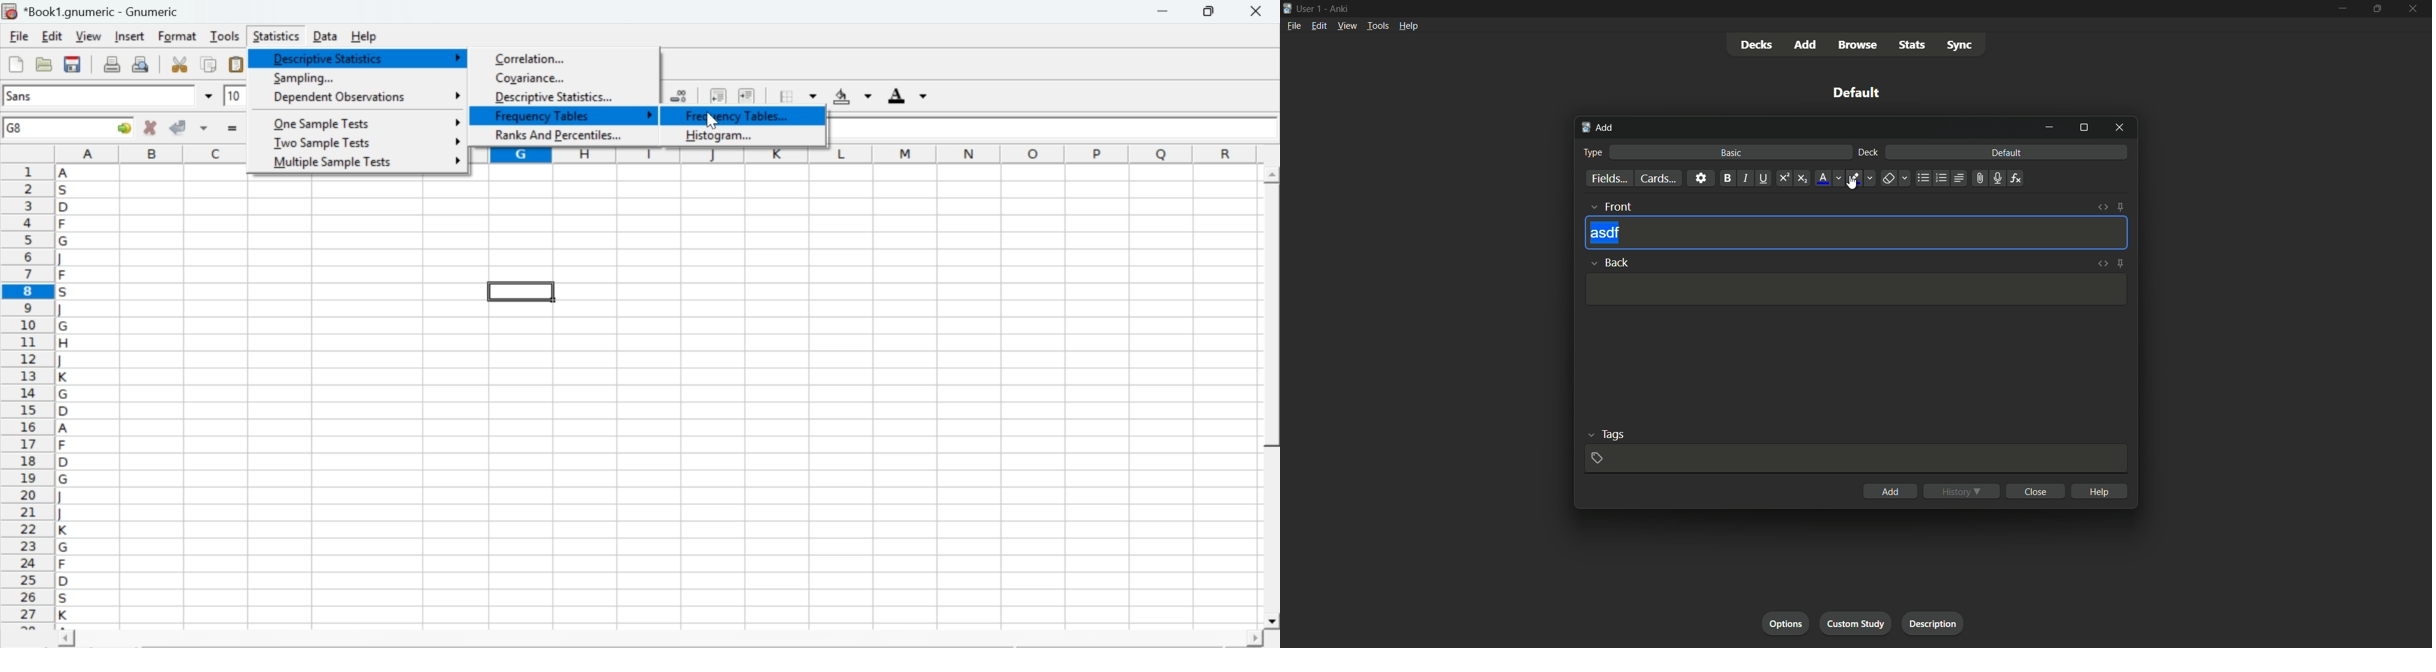 The image size is (2436, 672). I want to click on scroll bar, so click(660, 640).